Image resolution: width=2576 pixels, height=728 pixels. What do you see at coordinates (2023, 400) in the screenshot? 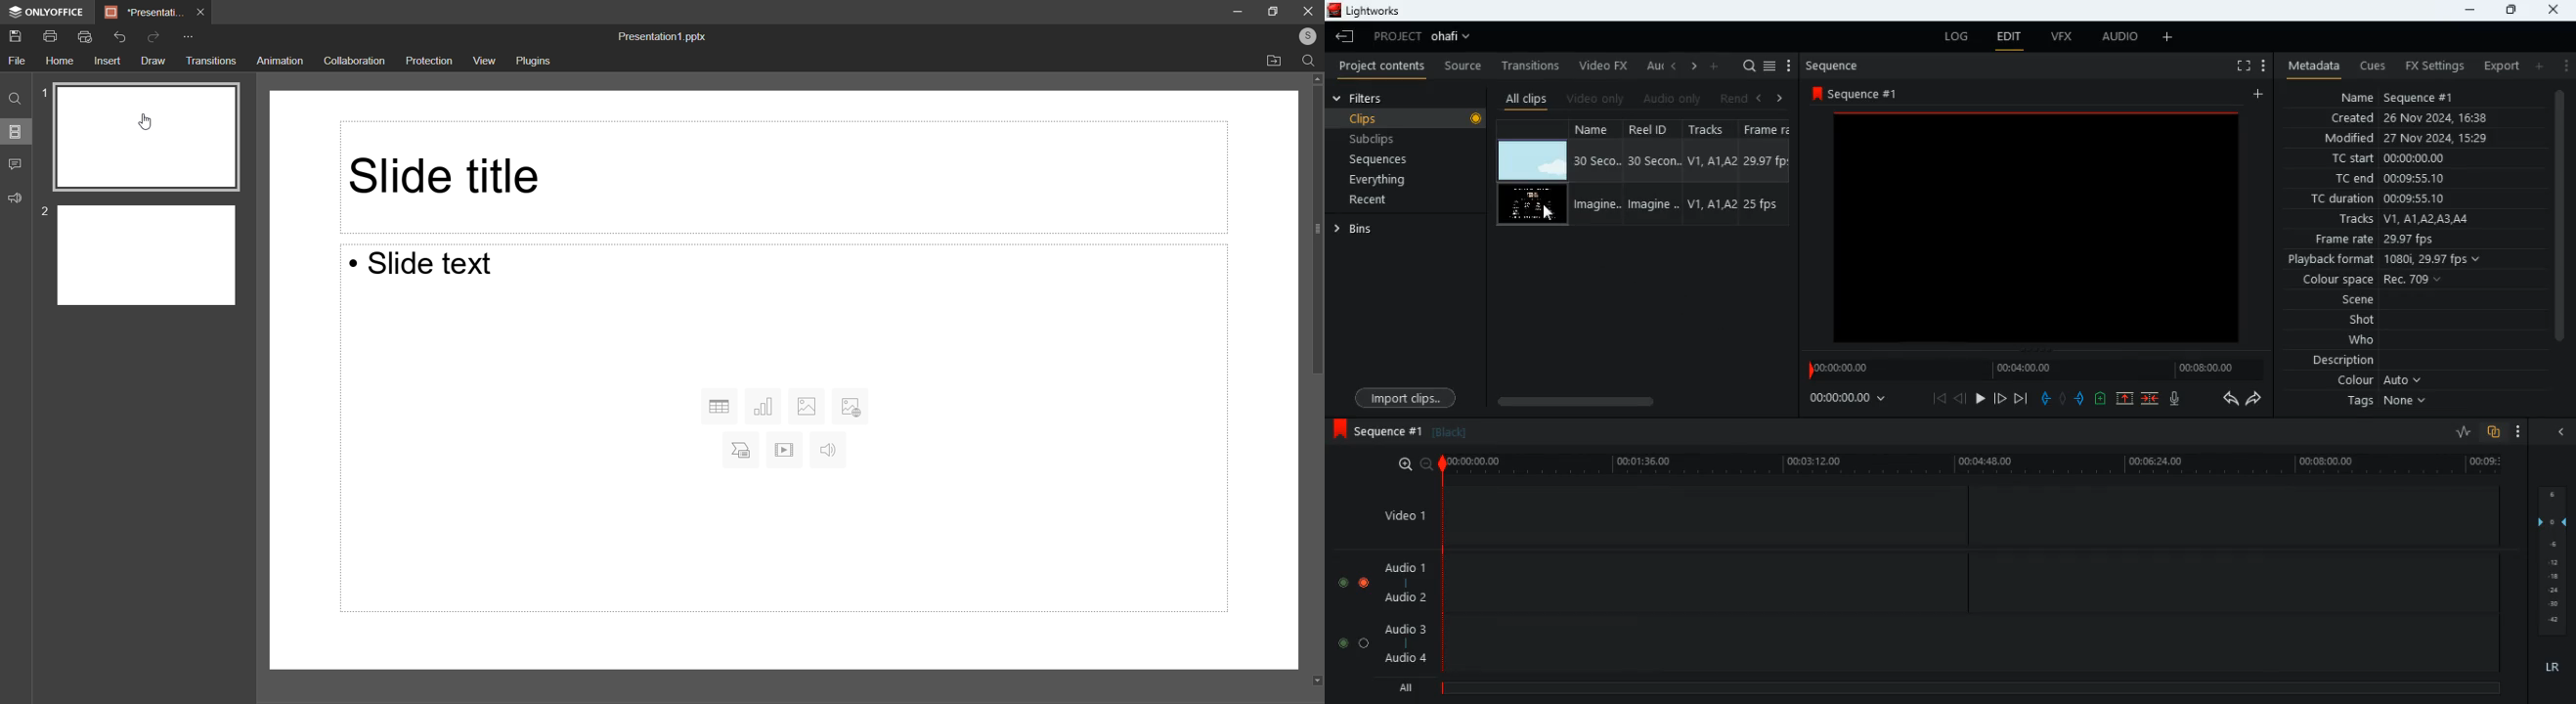
I see `end` at bounding box center [2023, 400].